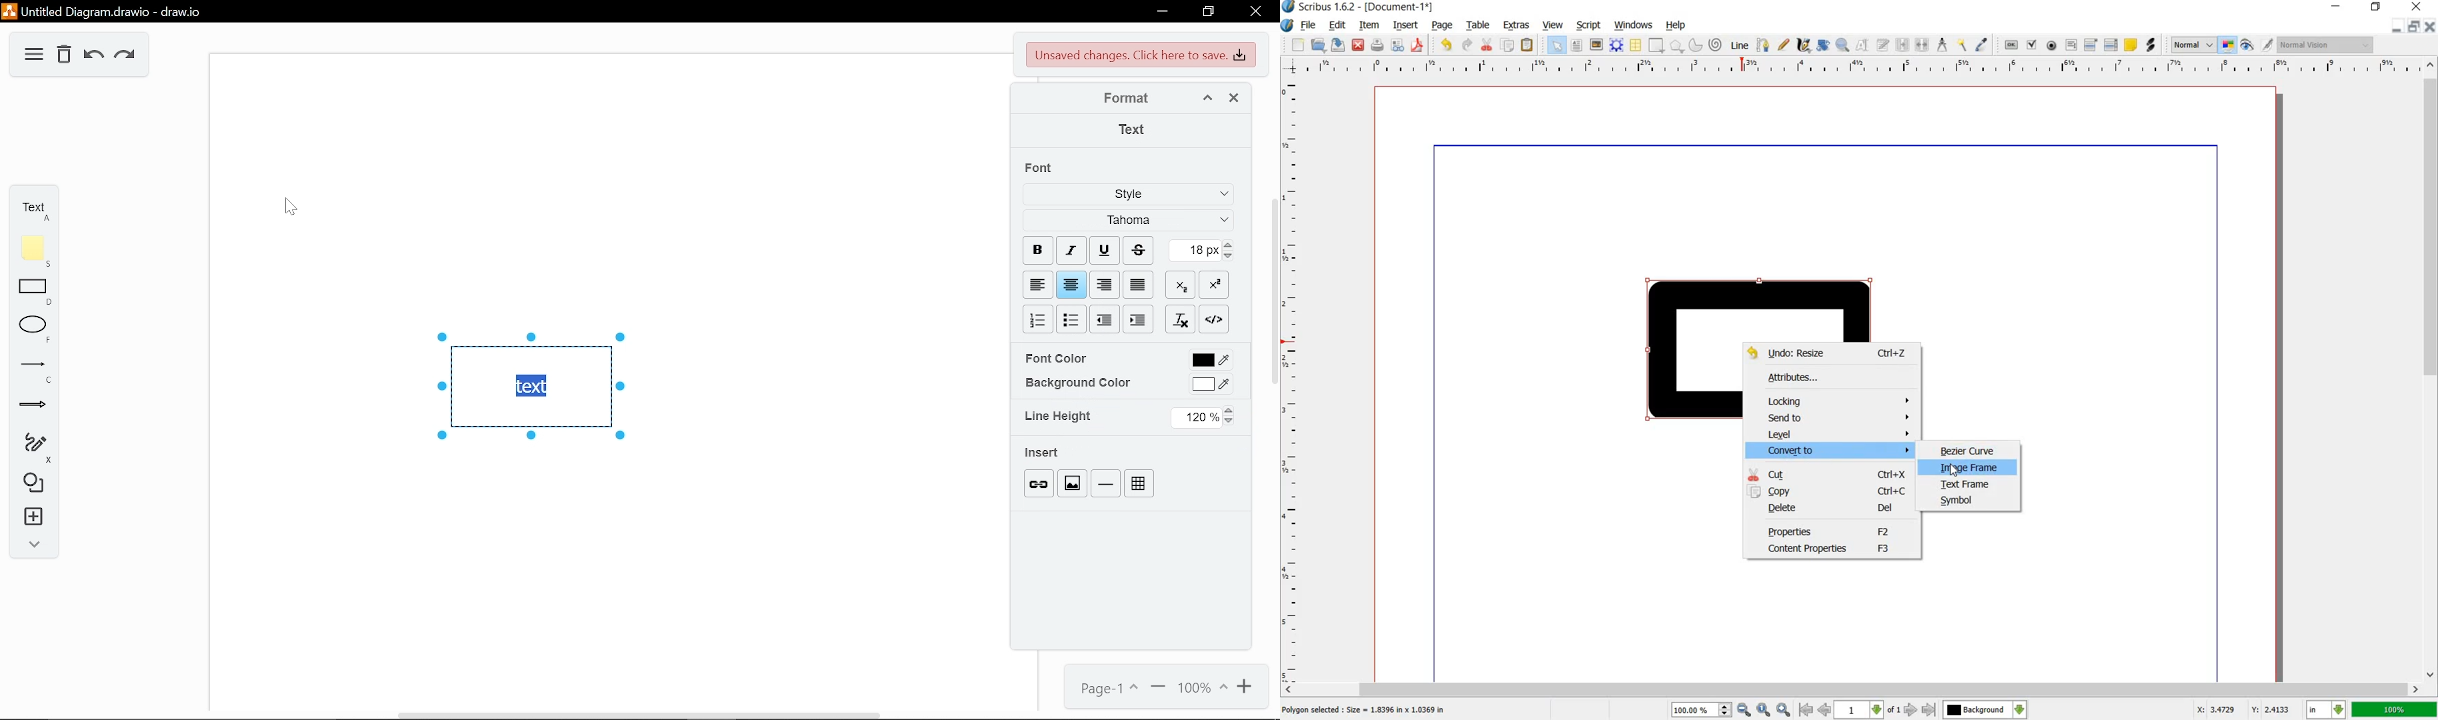 This screenshot has width=2464, height=728. I want to click on horizontal scrollbar, so click(639, 715).